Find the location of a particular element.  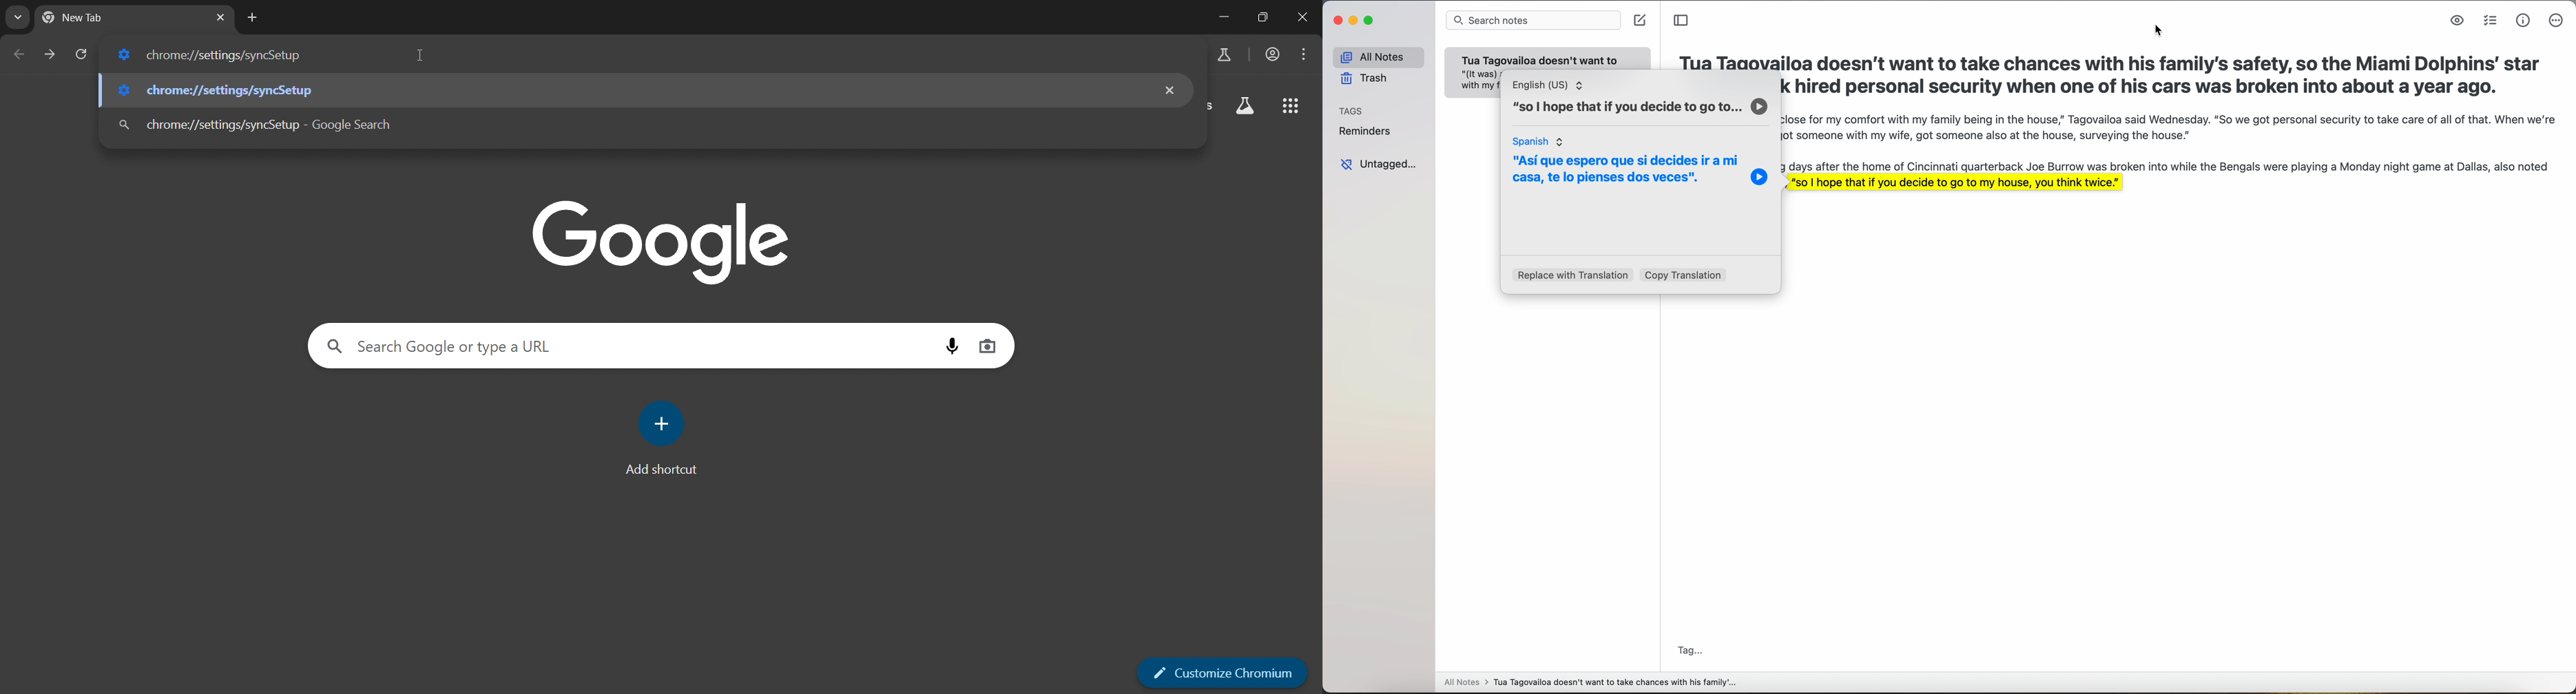

tag is located at coordinates (1688, 650).